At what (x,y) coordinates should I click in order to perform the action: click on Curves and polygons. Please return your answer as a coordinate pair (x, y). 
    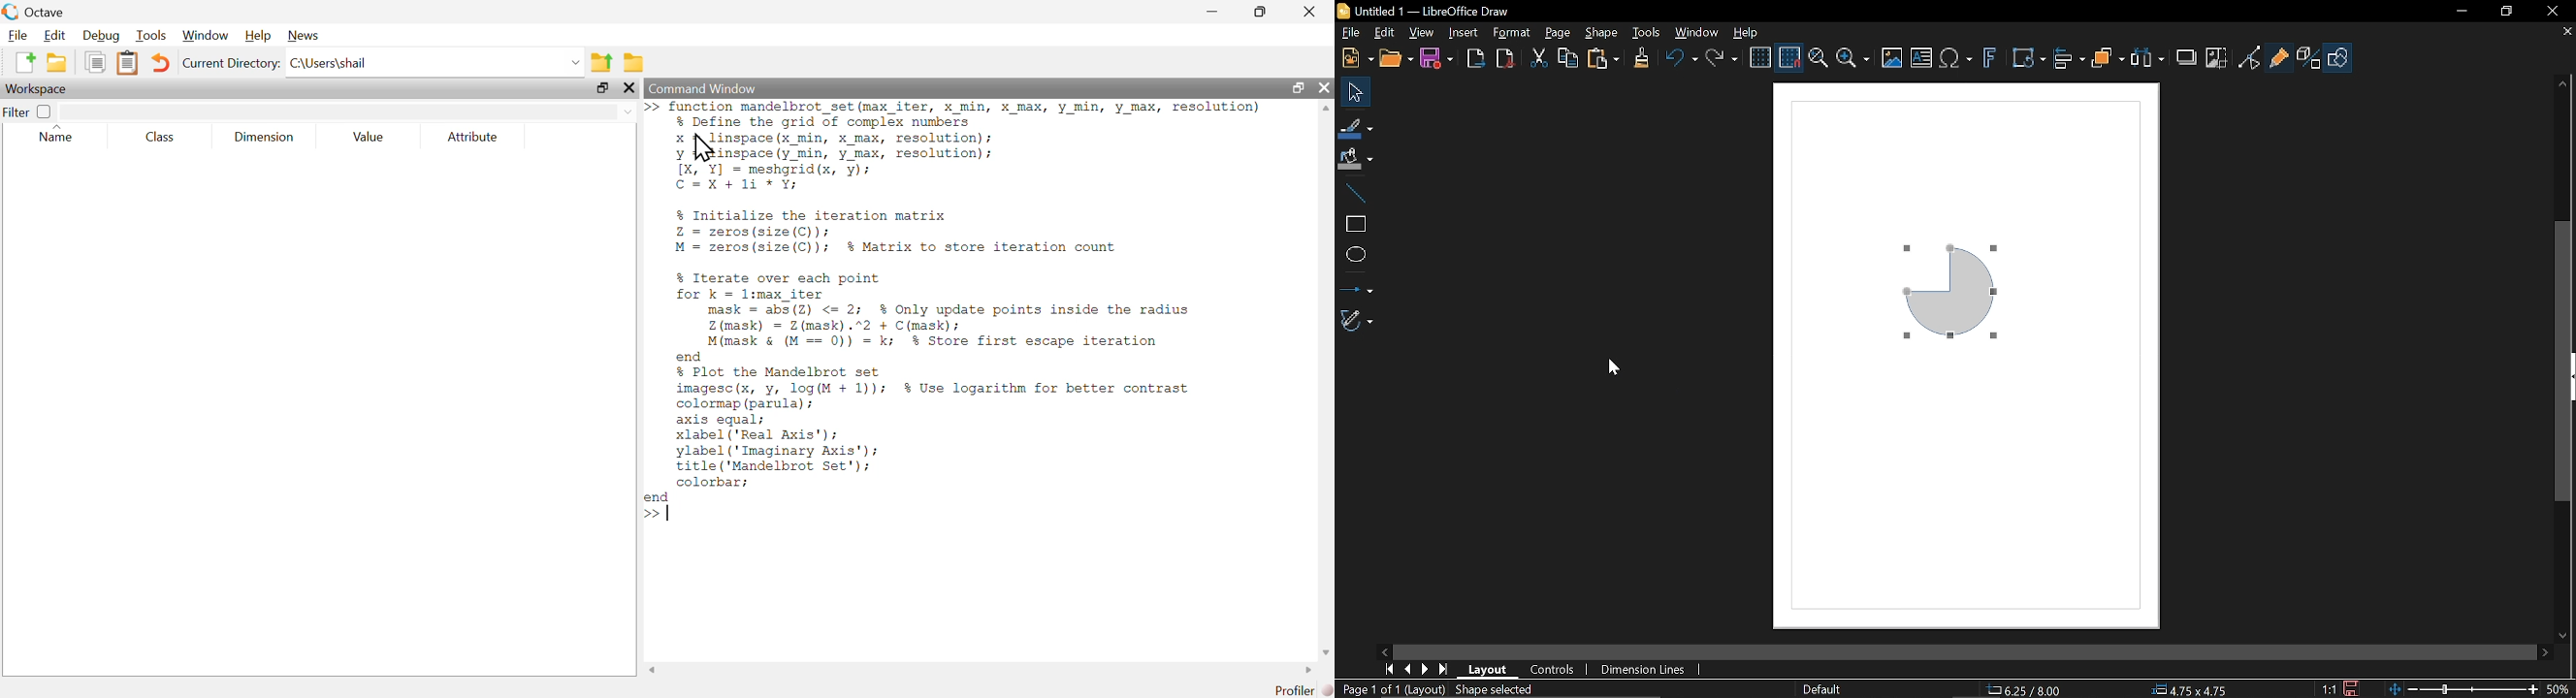
    Looking at the image, I should click on (1359, 321).